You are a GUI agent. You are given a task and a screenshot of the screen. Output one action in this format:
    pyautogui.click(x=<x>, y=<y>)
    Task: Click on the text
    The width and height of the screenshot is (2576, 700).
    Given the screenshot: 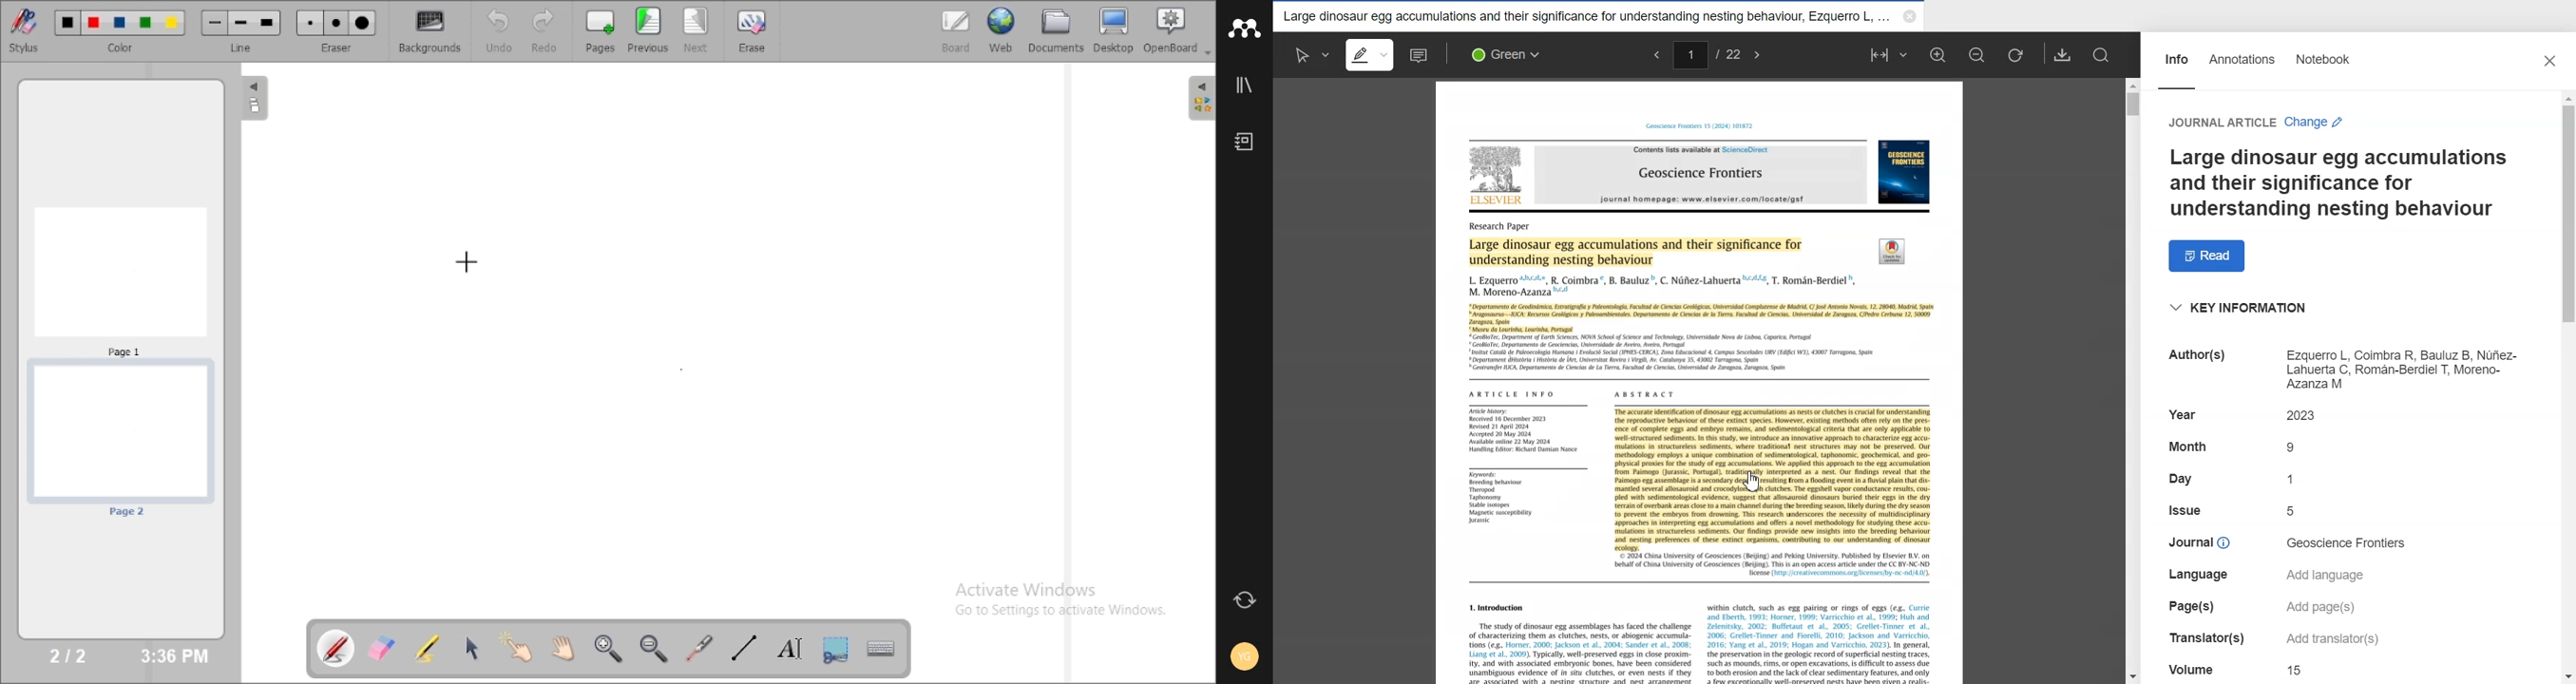 What is the action you would take?
    pyautogui.click(x=2187, y=445)
    